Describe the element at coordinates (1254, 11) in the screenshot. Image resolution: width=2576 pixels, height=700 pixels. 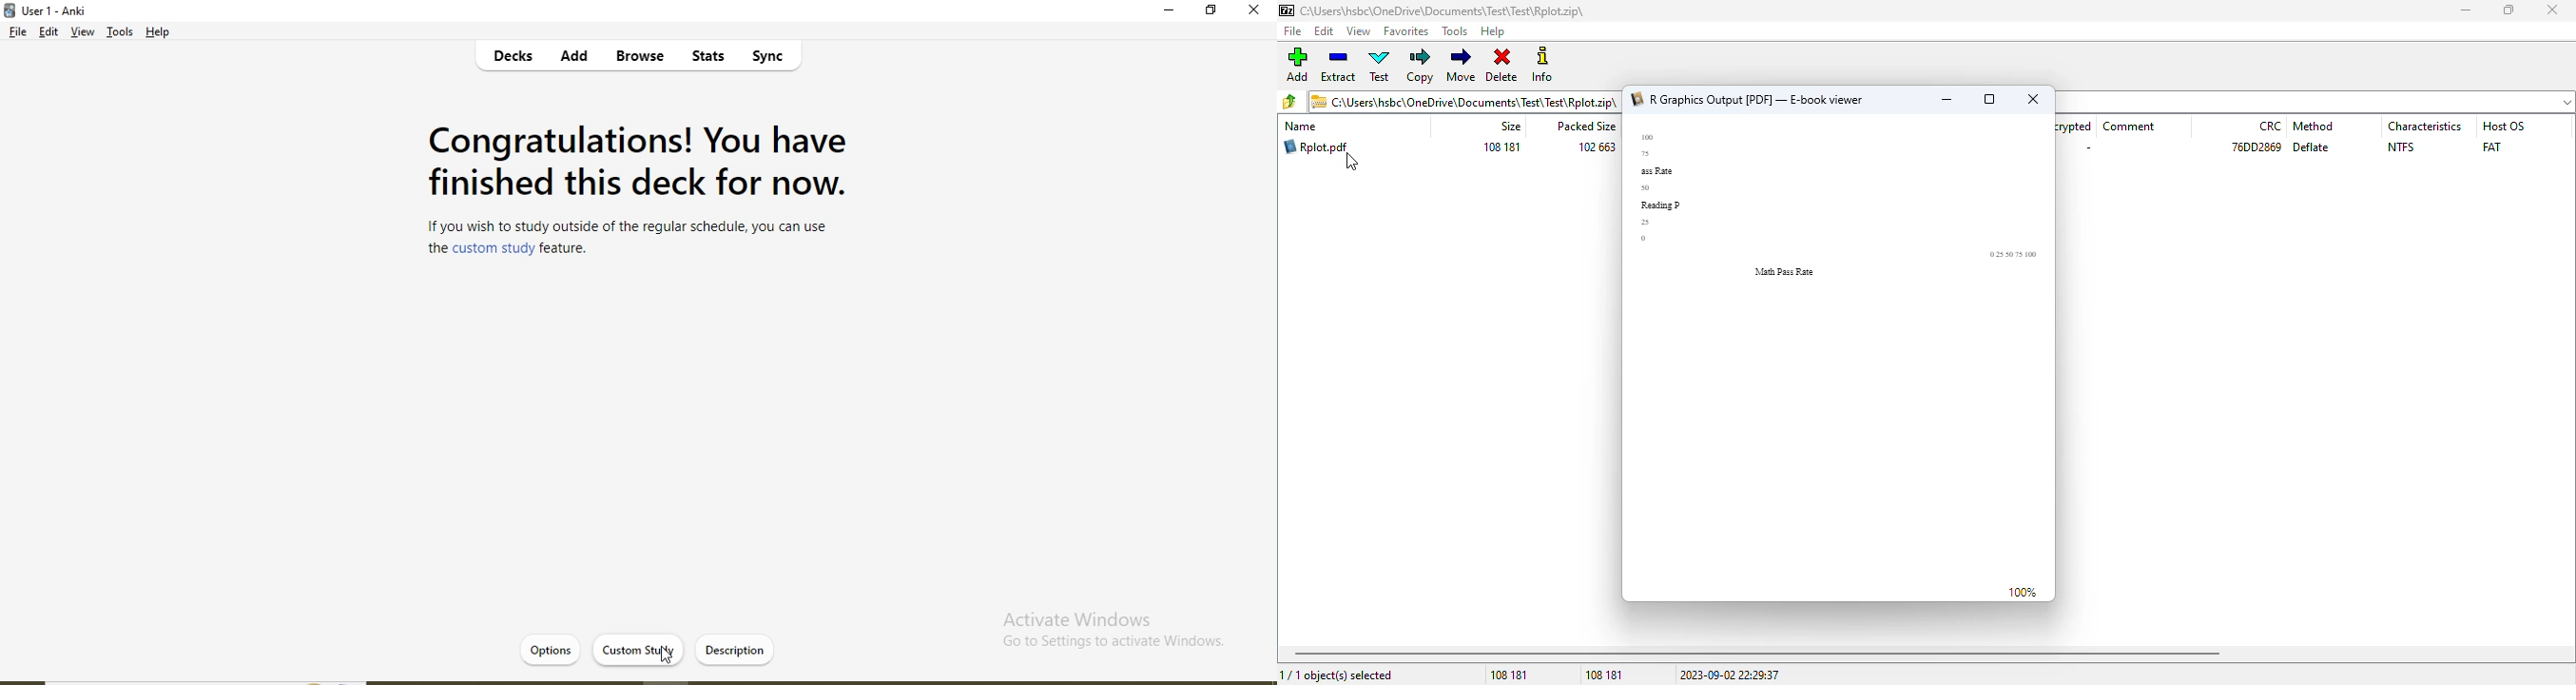
I see `close` at that location.